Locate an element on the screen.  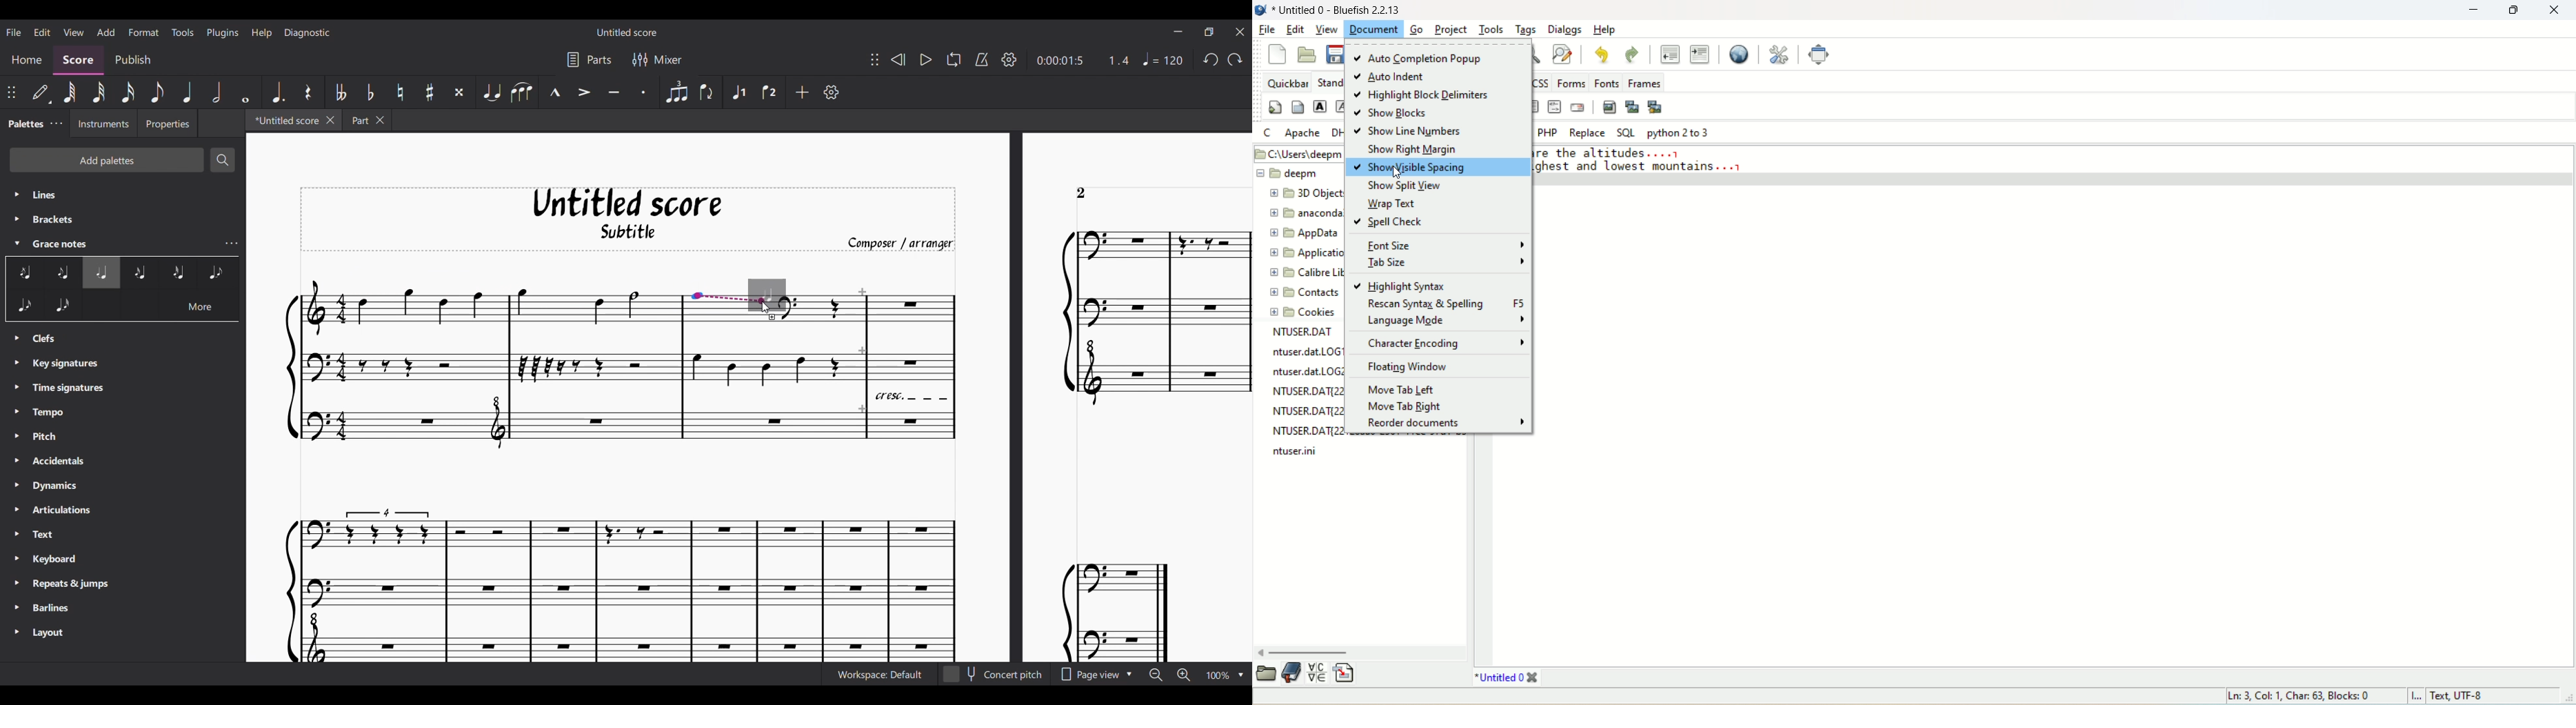
Looping playback is located at coordinates (954, 59).